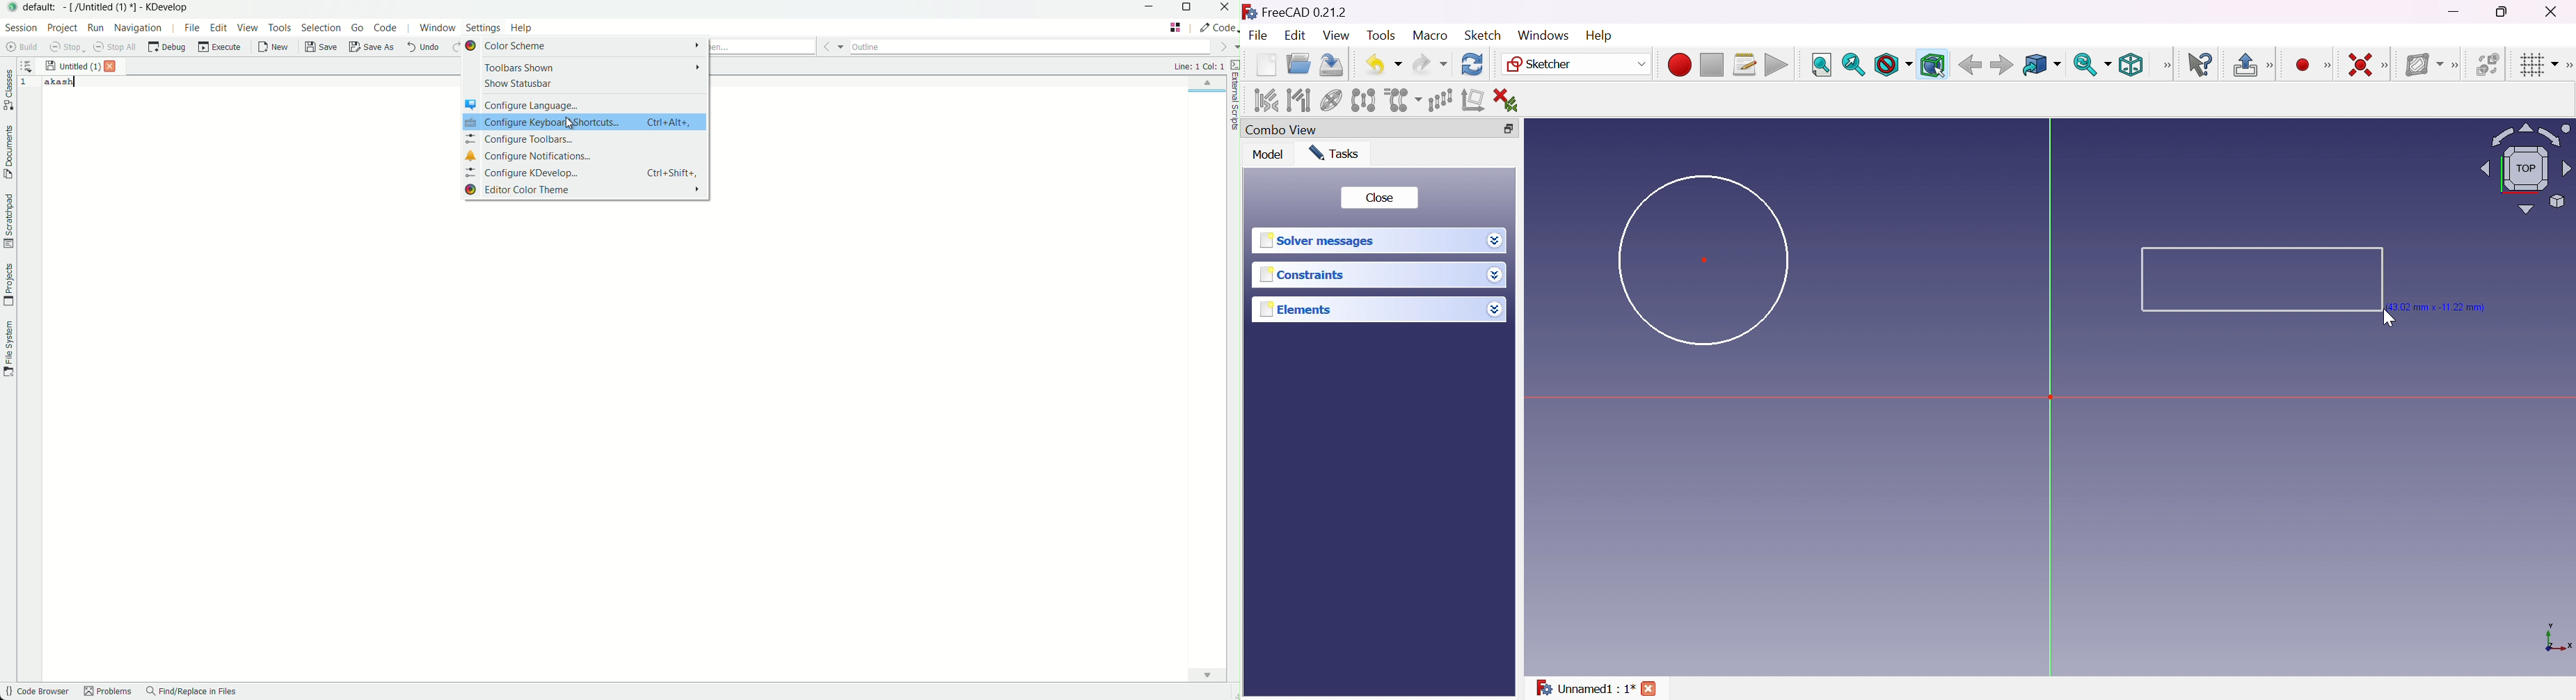  Describe the element at coordinates (113, 66) in the screenshot. I see `close file` at that location.